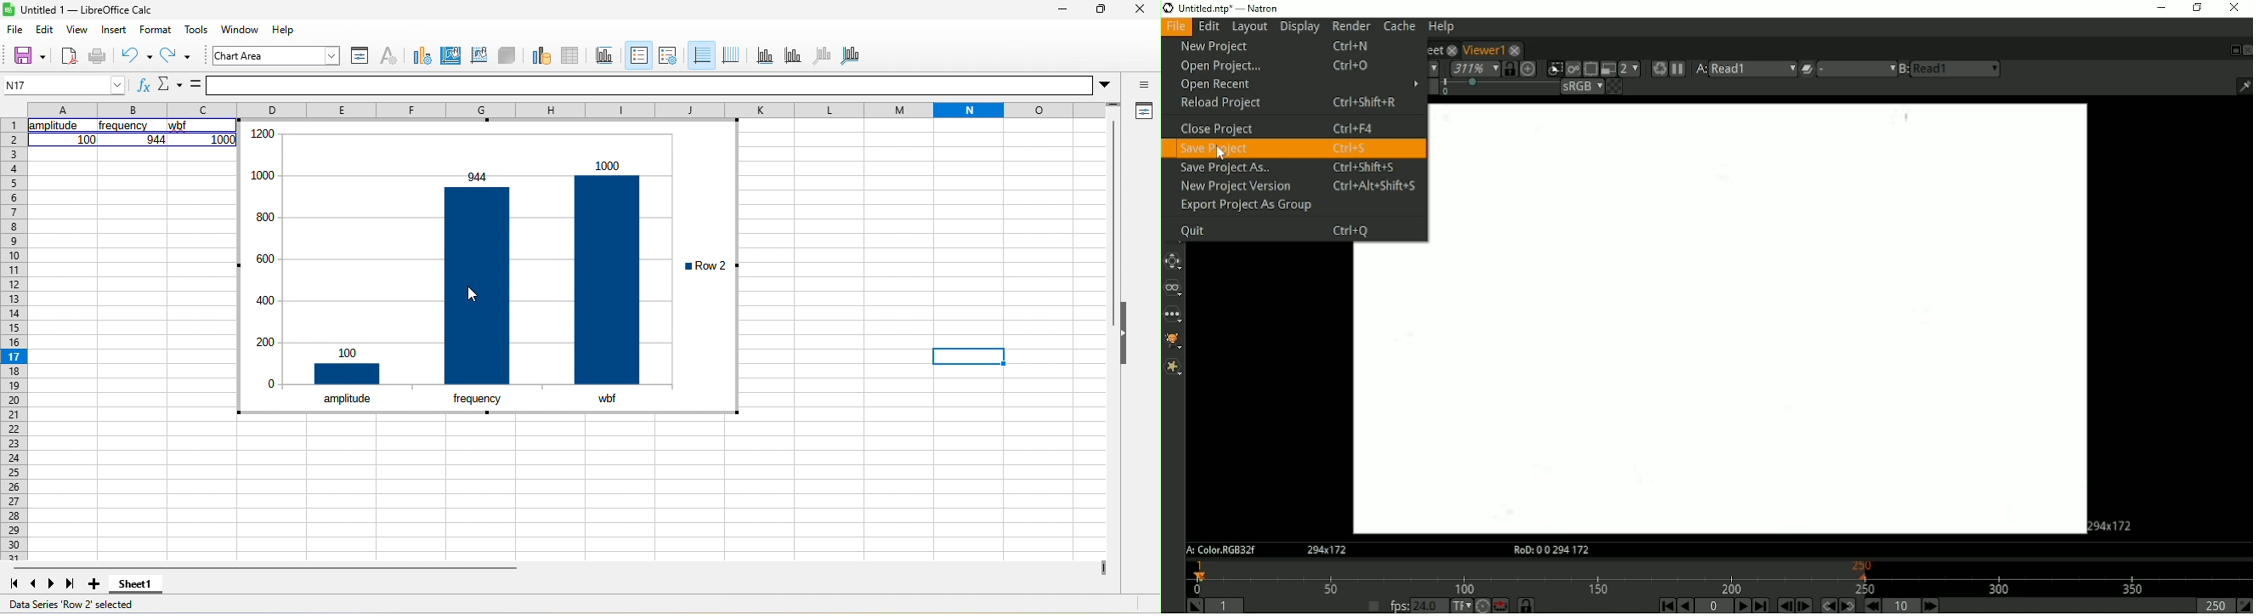 The height and width of the screenshot is (616, 2268). Describe the element at coordinates (421, 57) in the screenshot. I see `chart type` at that location.